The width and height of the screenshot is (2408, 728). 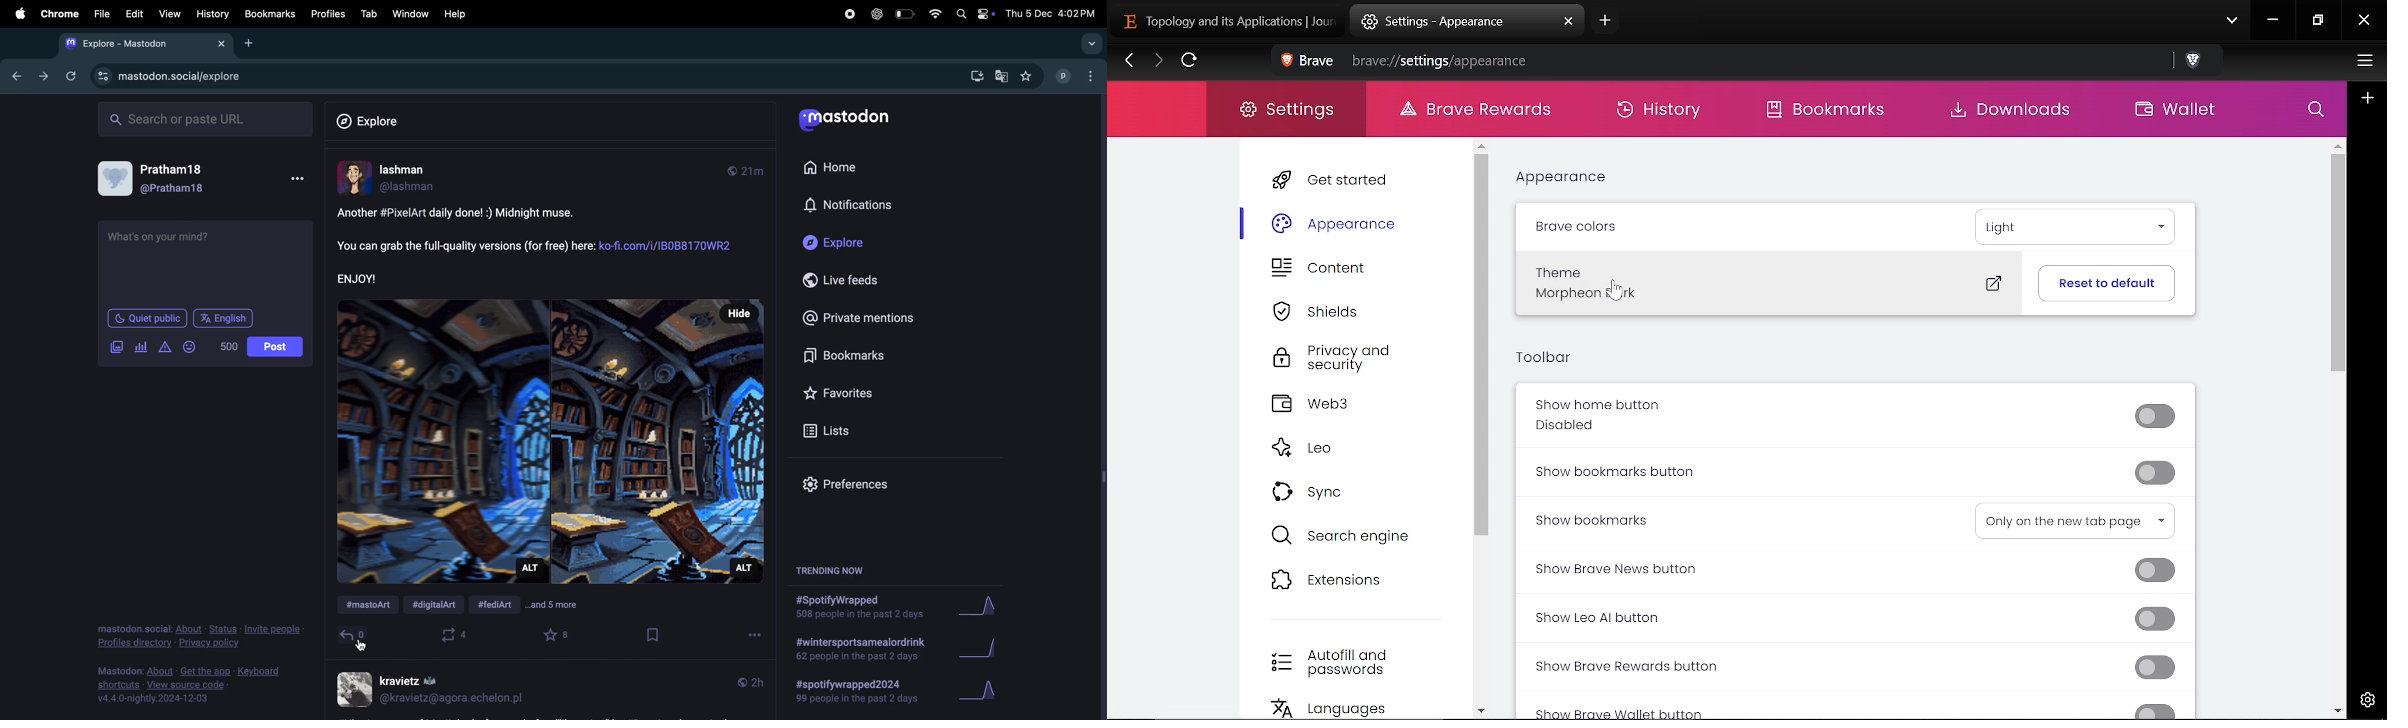 I want to click on Explore, so click(x=368, y=118).